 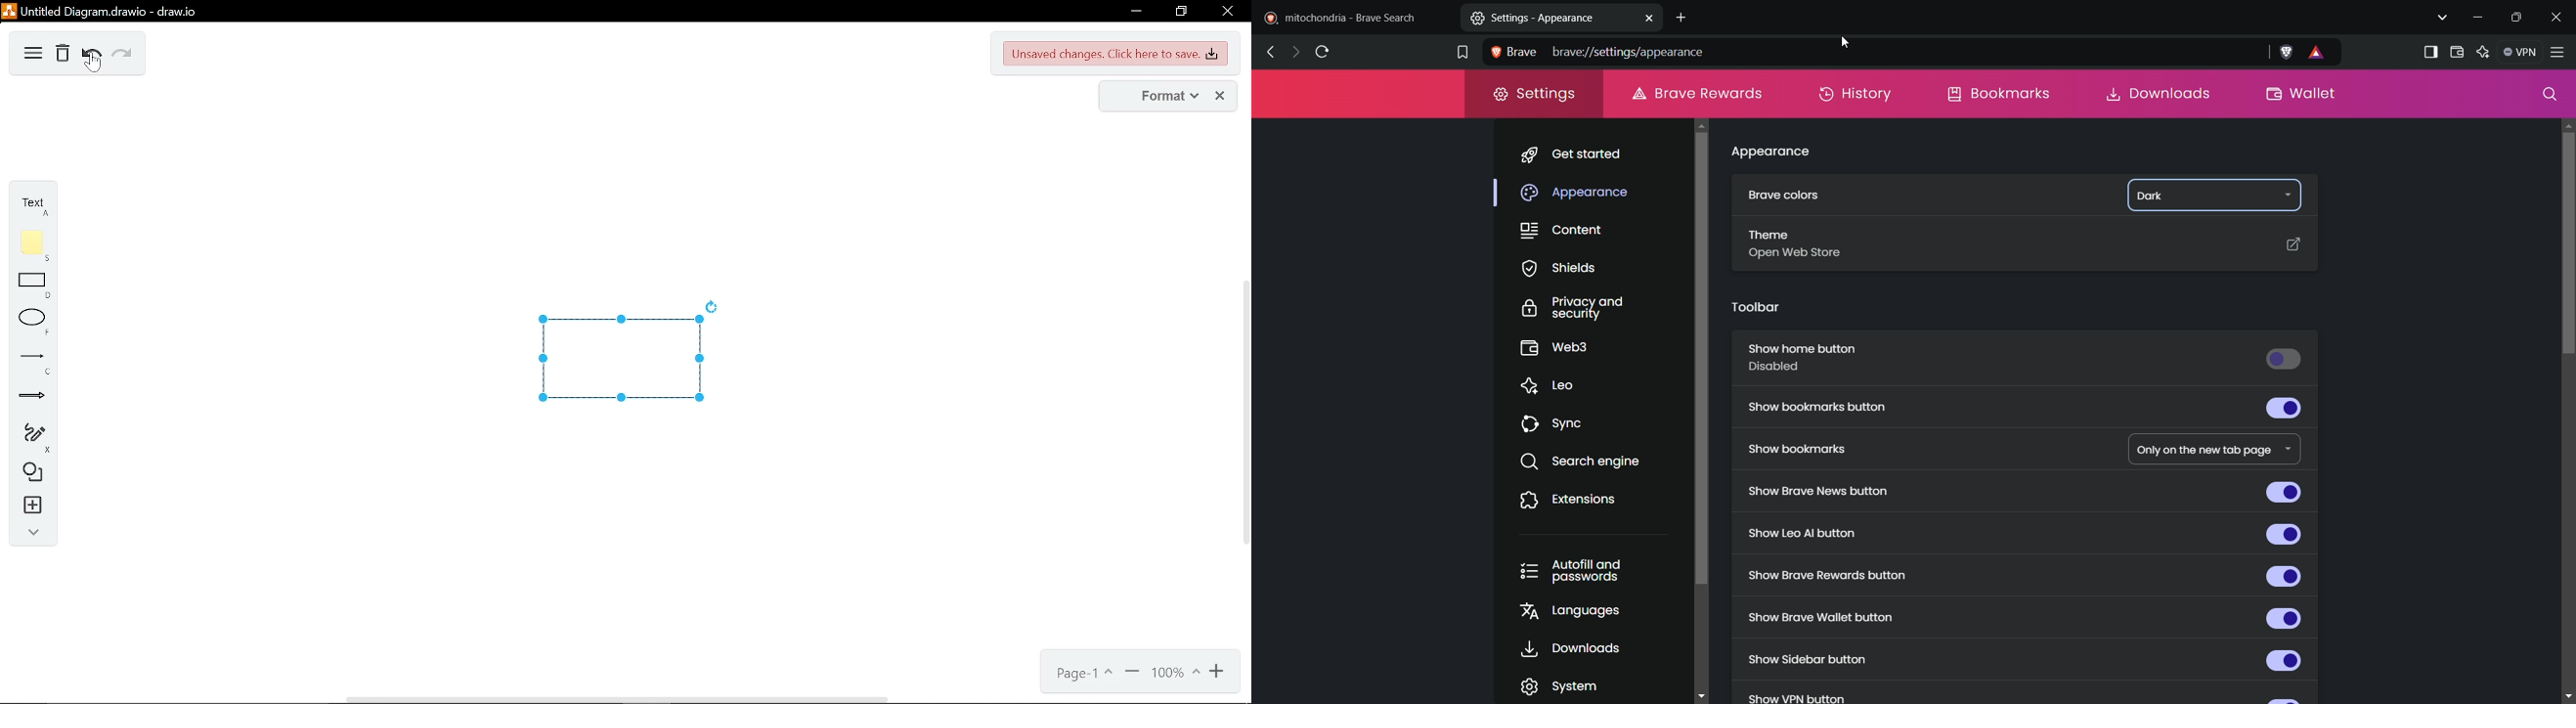 What do you see at coordinates (620, 360) in the screenshot?
I see `current diagram` at bounding box center [620, 360].